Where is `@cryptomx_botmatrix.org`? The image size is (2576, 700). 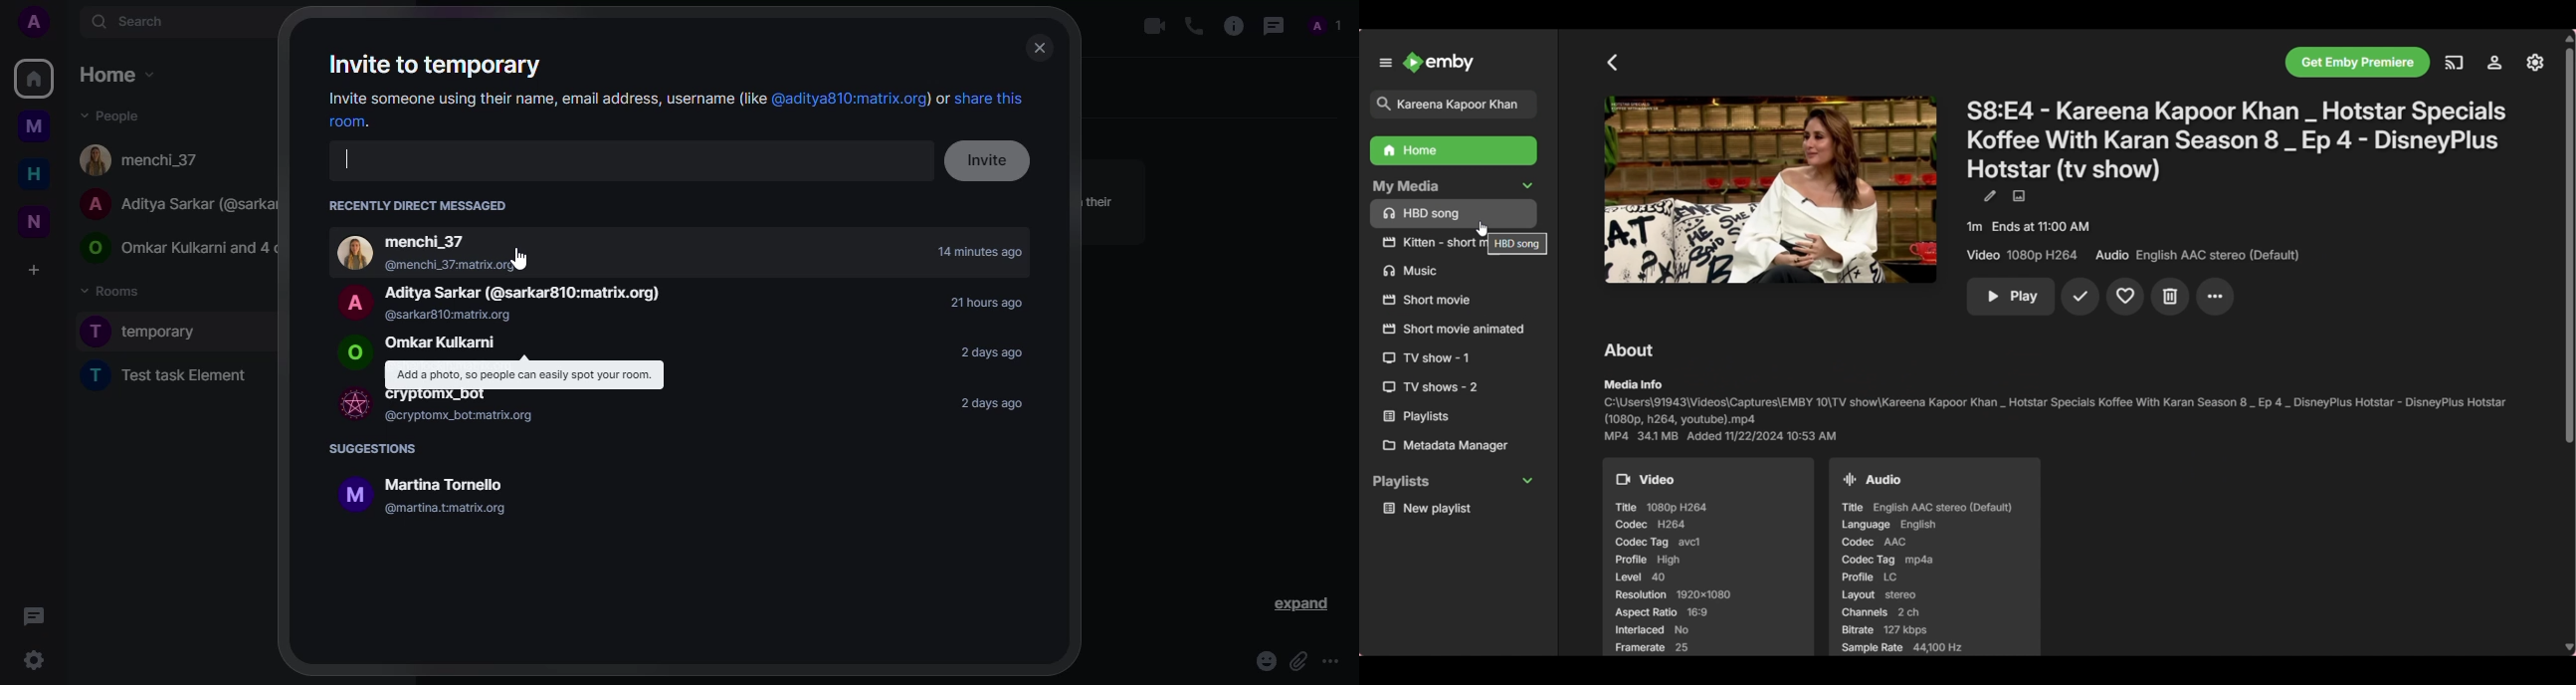
@cryptomx_botmatrix.org is located at coordinates (457, 416).